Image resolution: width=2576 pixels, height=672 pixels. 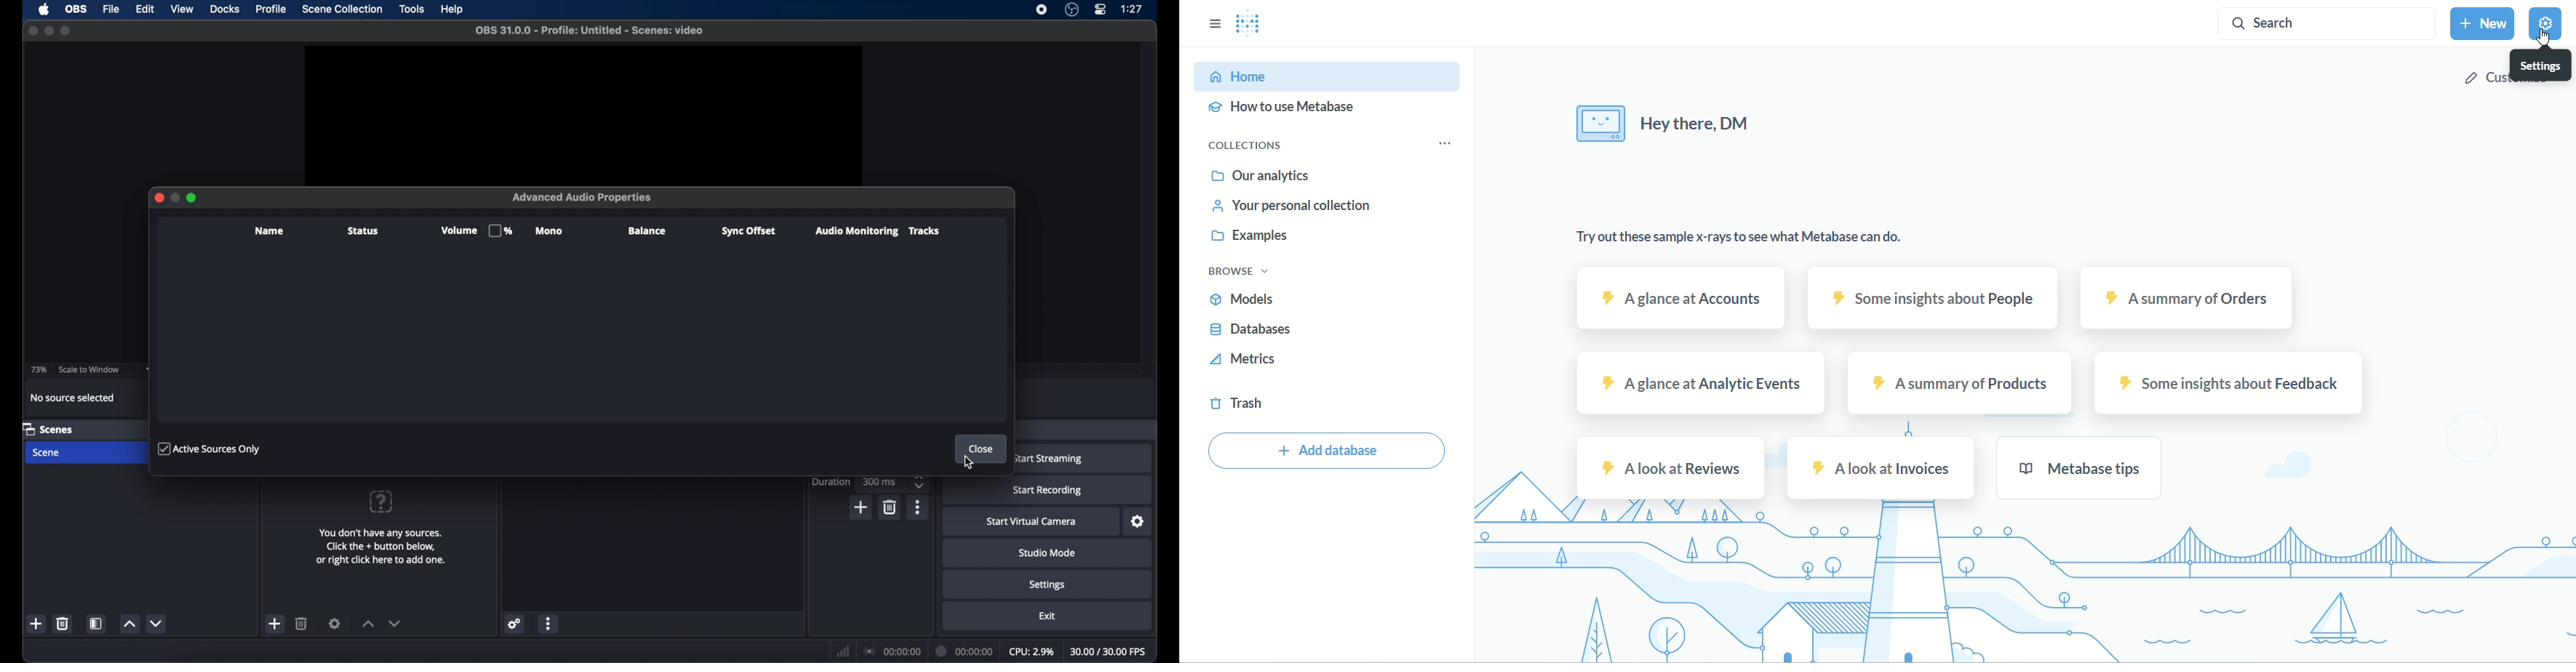 What do you see at coordinates (453, 9) in the screenshot?
I see `help` at bounding box center [453, 9].